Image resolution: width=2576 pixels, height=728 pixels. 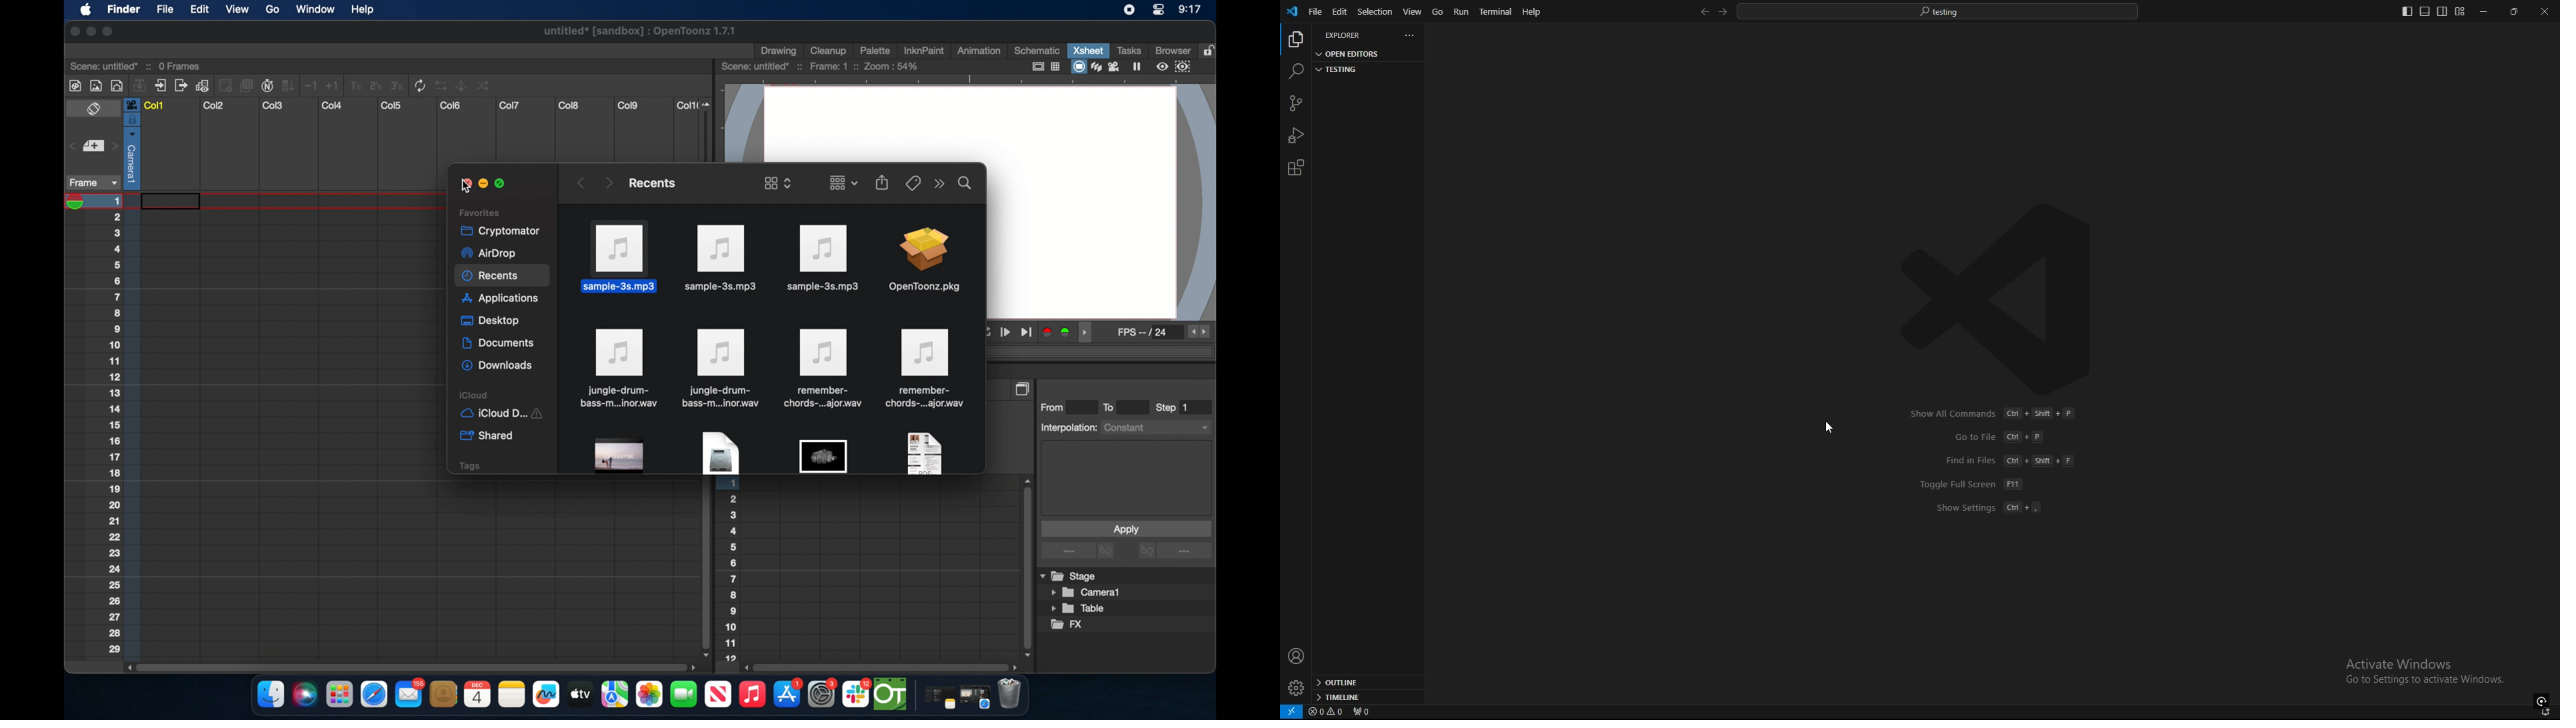 What do you see at coordinates (1437, 12) in the screenshot?
I see `go` at bounding box center [1437, 12].